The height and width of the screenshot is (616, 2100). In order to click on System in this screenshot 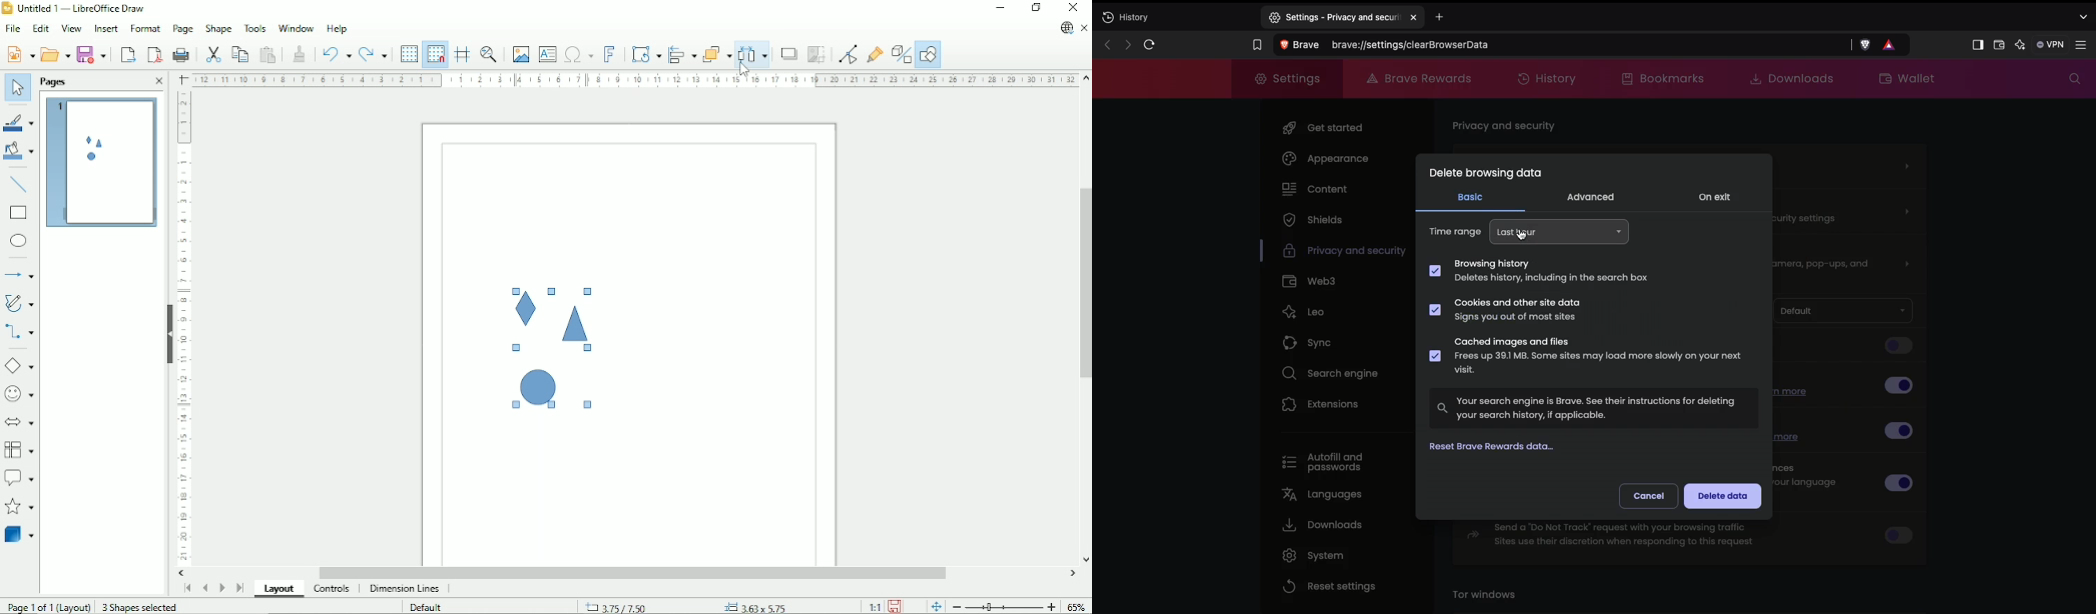, I will do `click(1313, 555)`.